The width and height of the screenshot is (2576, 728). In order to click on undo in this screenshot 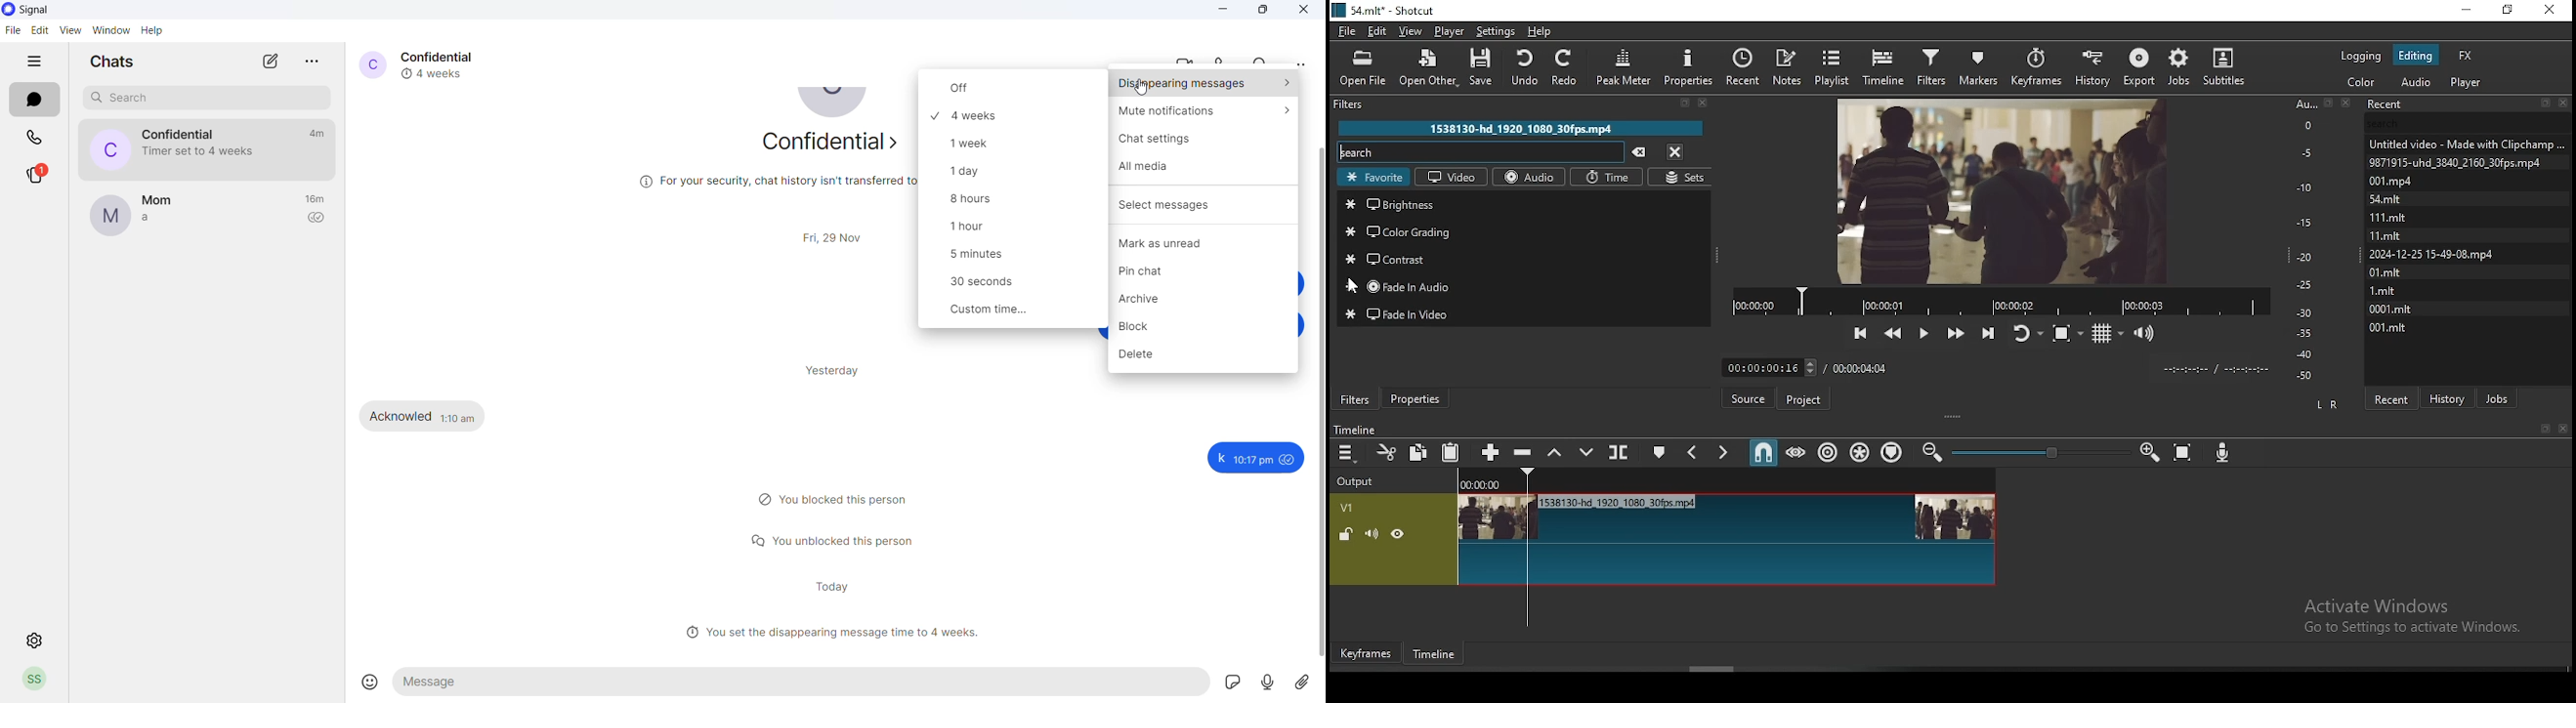, I will do `click(1522, 64)`.